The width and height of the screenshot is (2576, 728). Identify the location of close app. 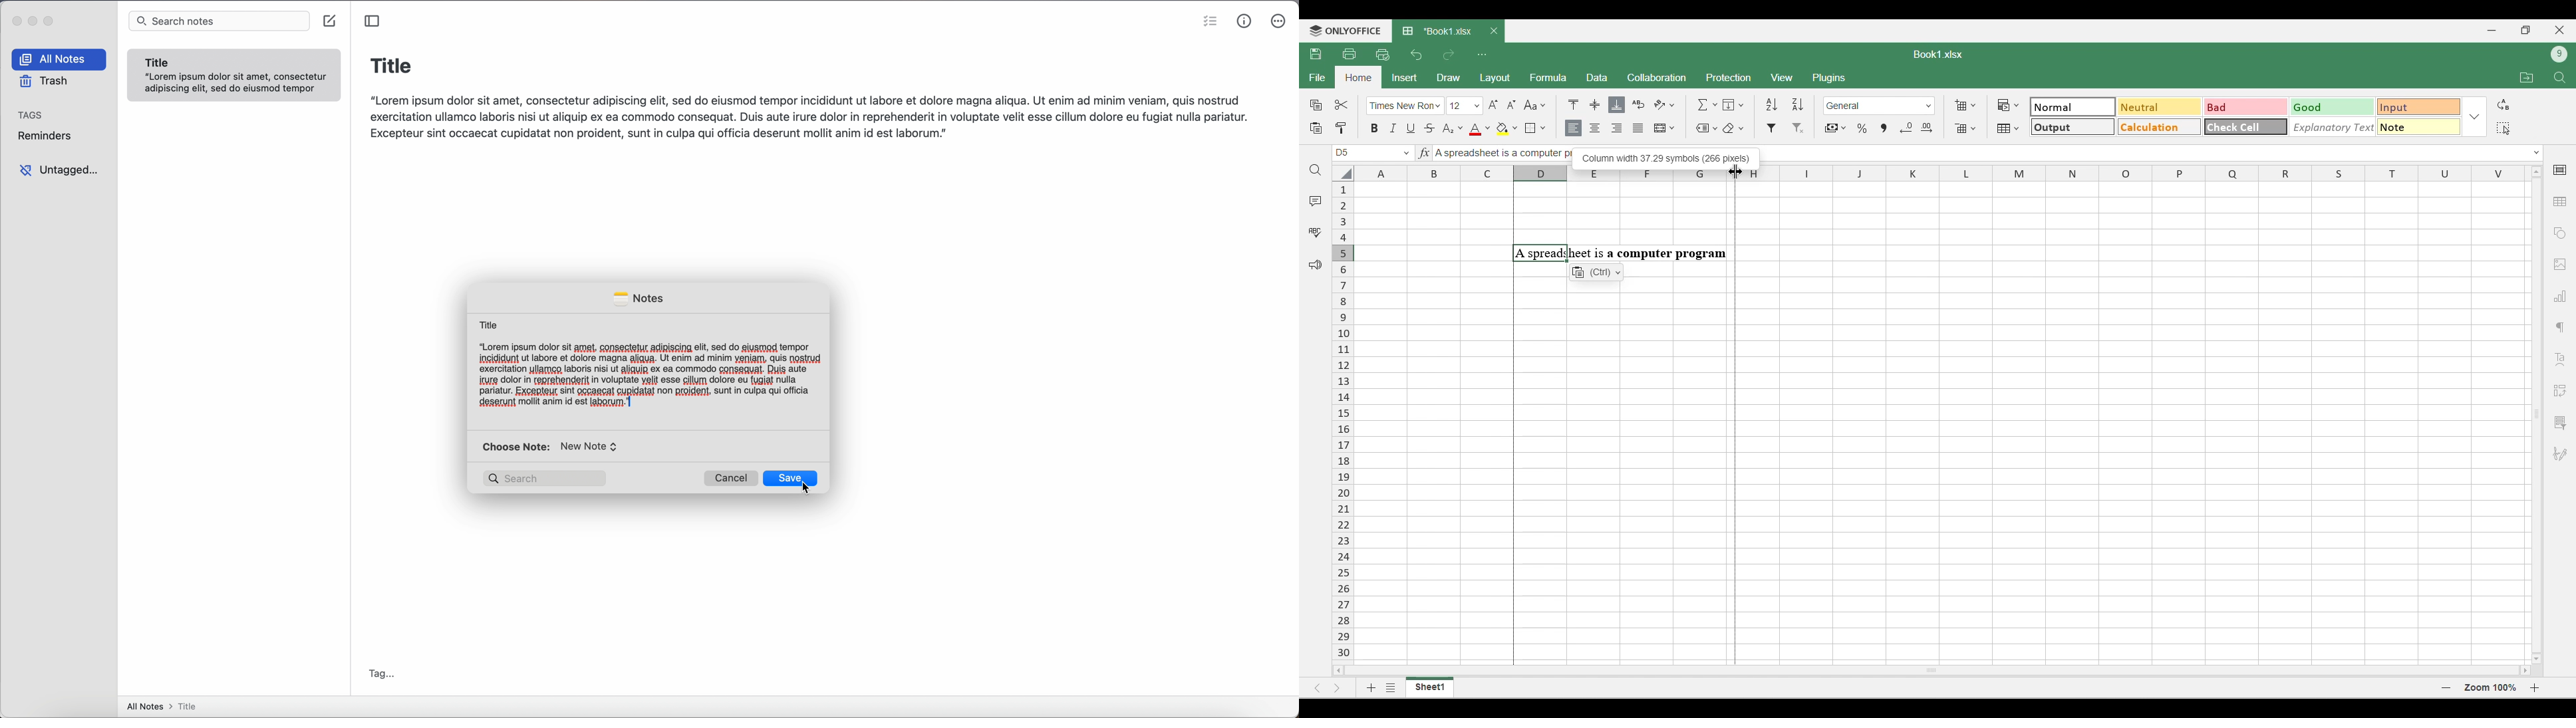
(15, 19).